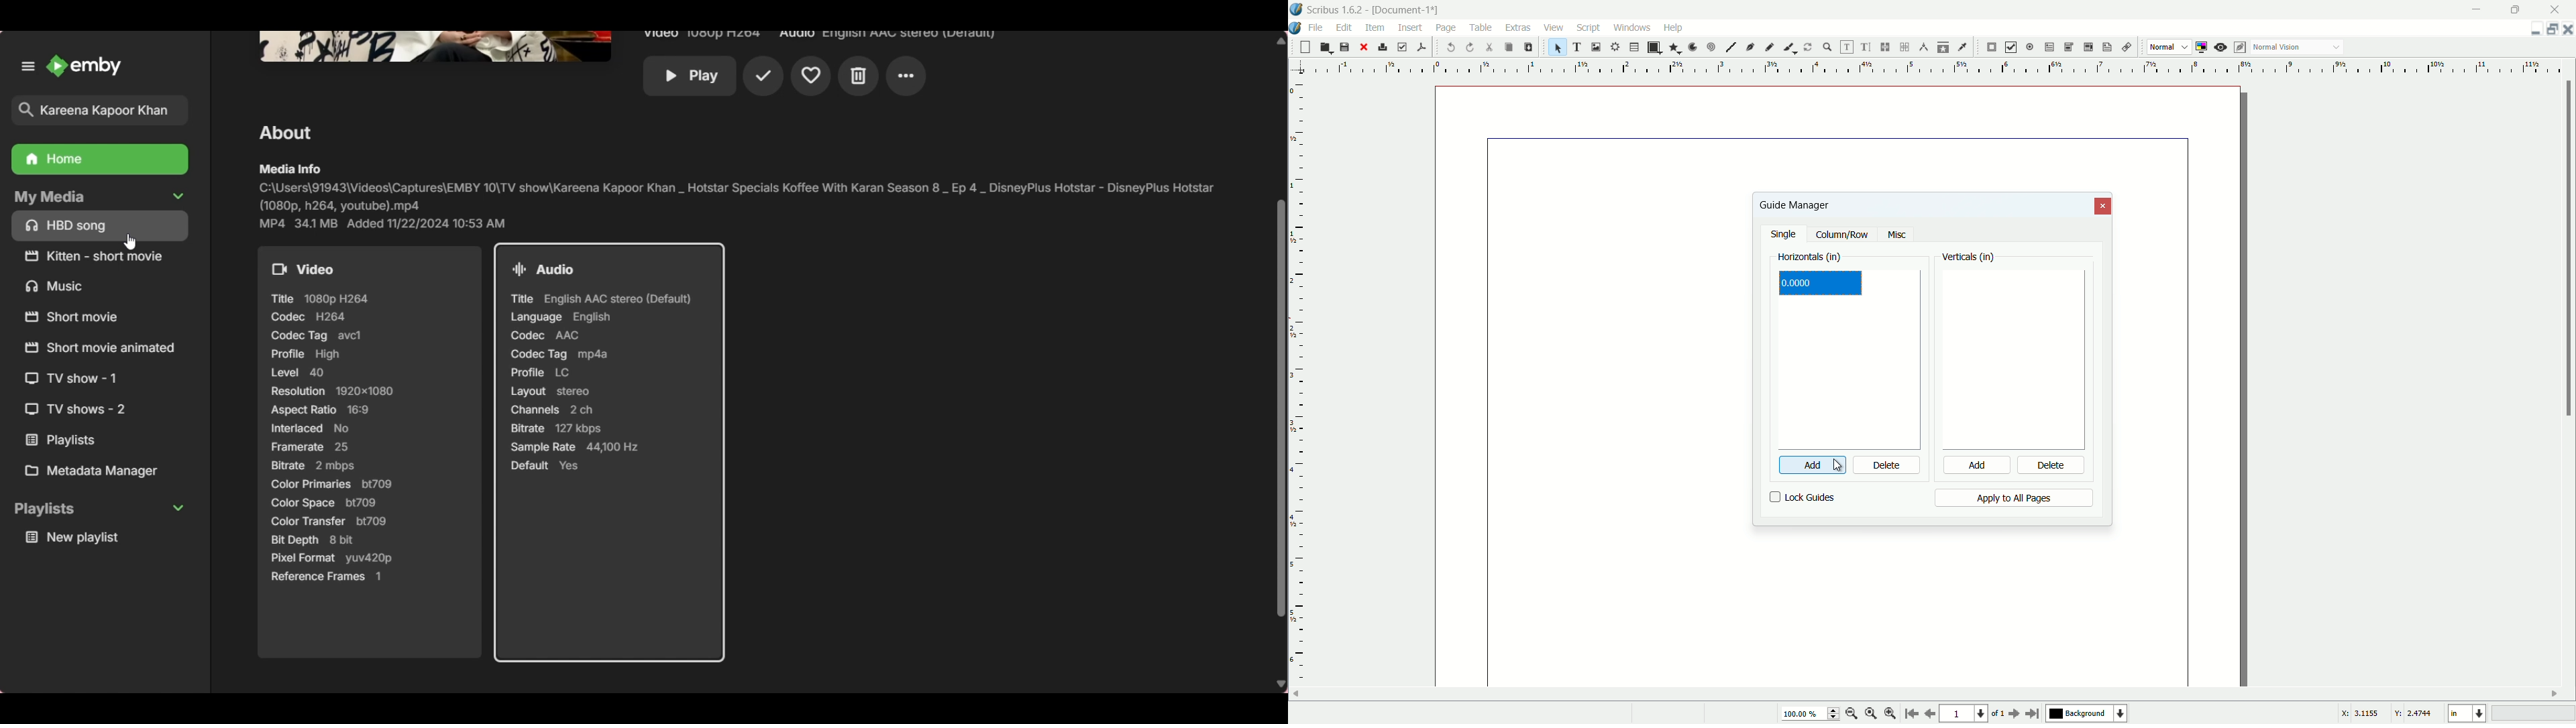 The image size is (2576, 728). What do you see at coordinates (2088, 714) in the screenshot?
I see `background` at bounding box center [2088, 714].